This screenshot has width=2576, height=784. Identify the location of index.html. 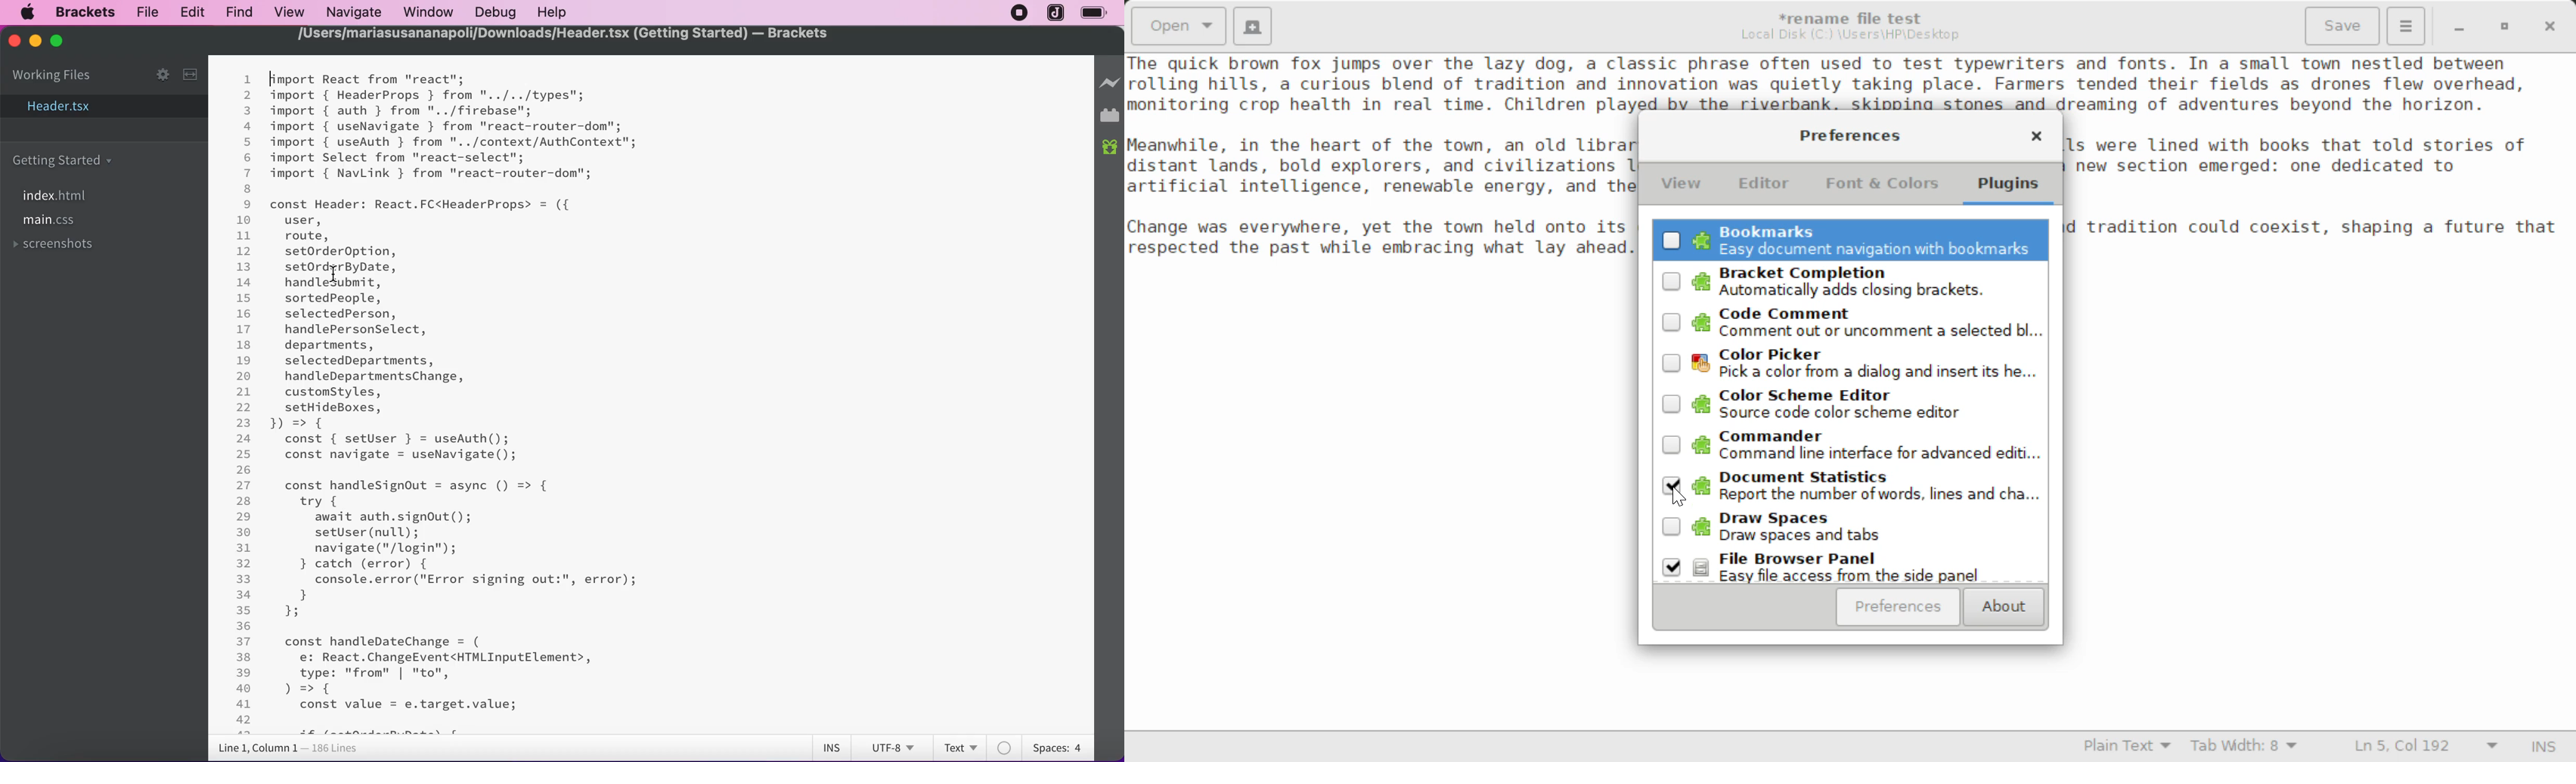
(53, 194).